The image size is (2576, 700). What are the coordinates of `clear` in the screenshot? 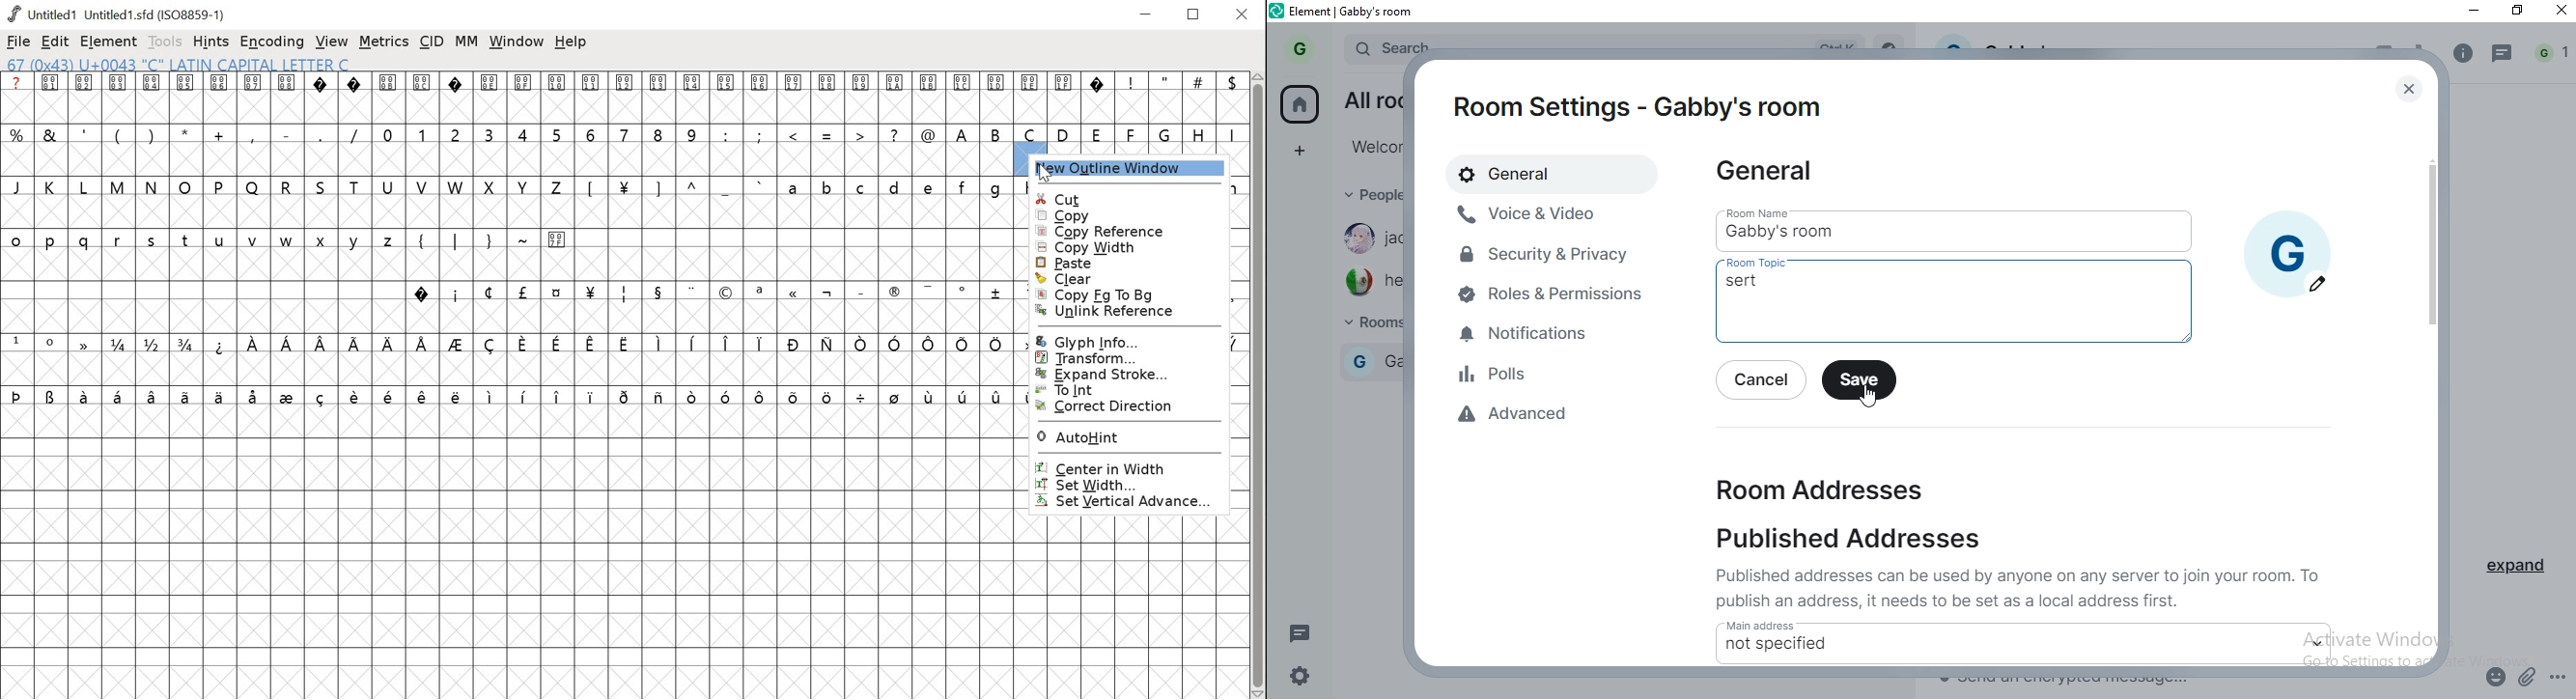 It's located at (1116, 278).